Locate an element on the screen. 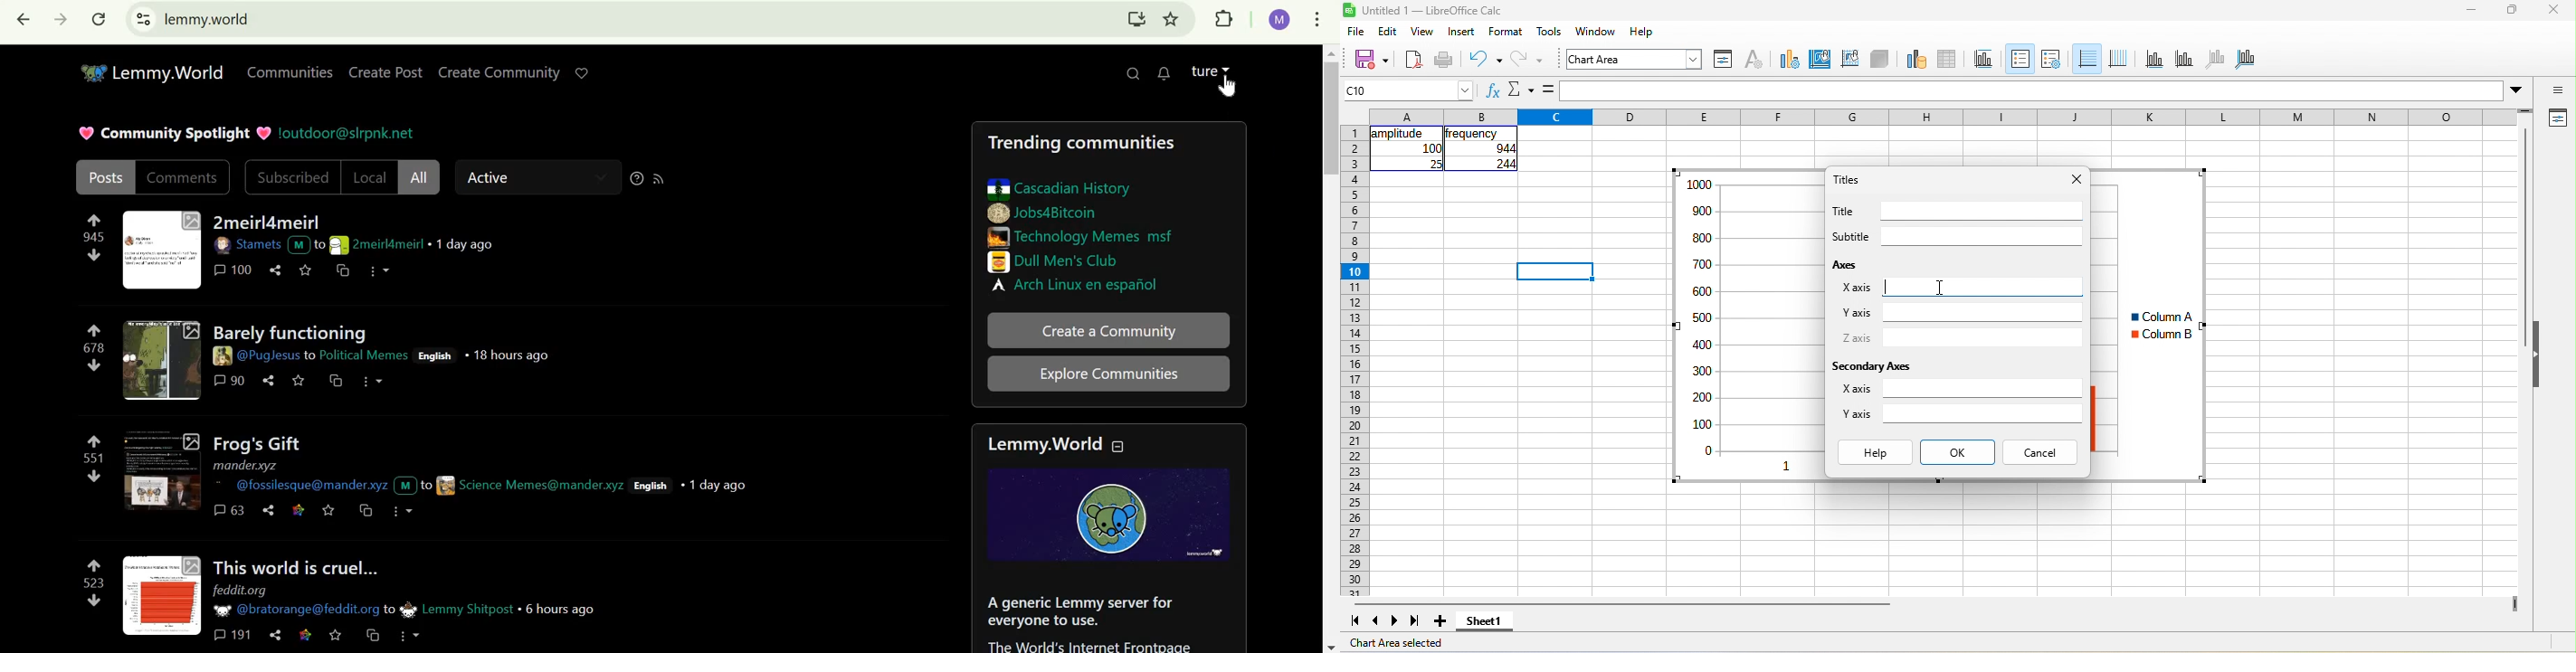 The width and height of the screenshot is (2576, 672). user ID is located at coordinates (297, 610).